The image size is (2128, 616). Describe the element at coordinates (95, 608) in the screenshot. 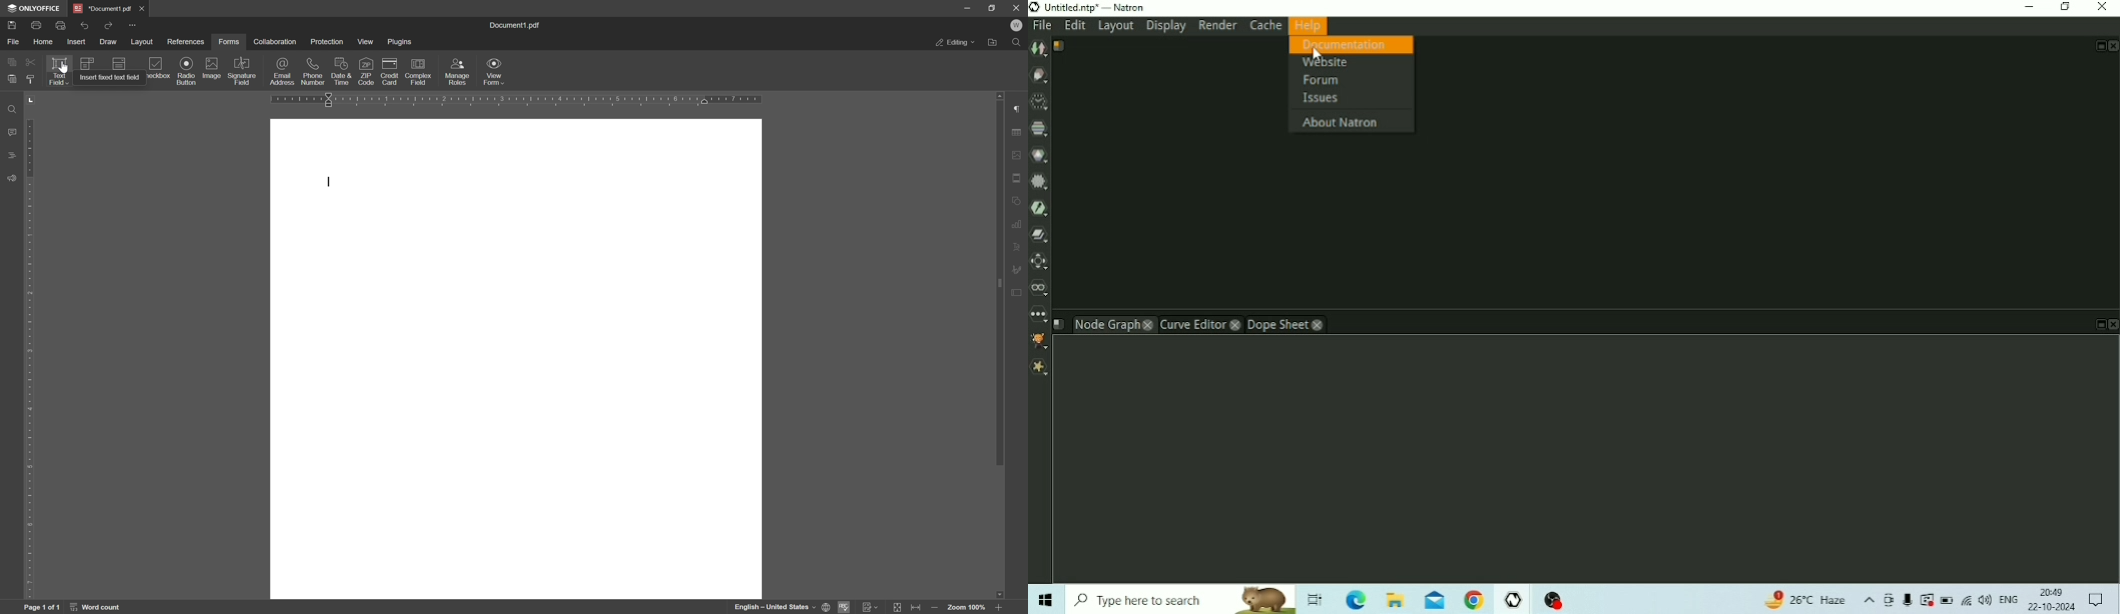

I see `word count` at that location.